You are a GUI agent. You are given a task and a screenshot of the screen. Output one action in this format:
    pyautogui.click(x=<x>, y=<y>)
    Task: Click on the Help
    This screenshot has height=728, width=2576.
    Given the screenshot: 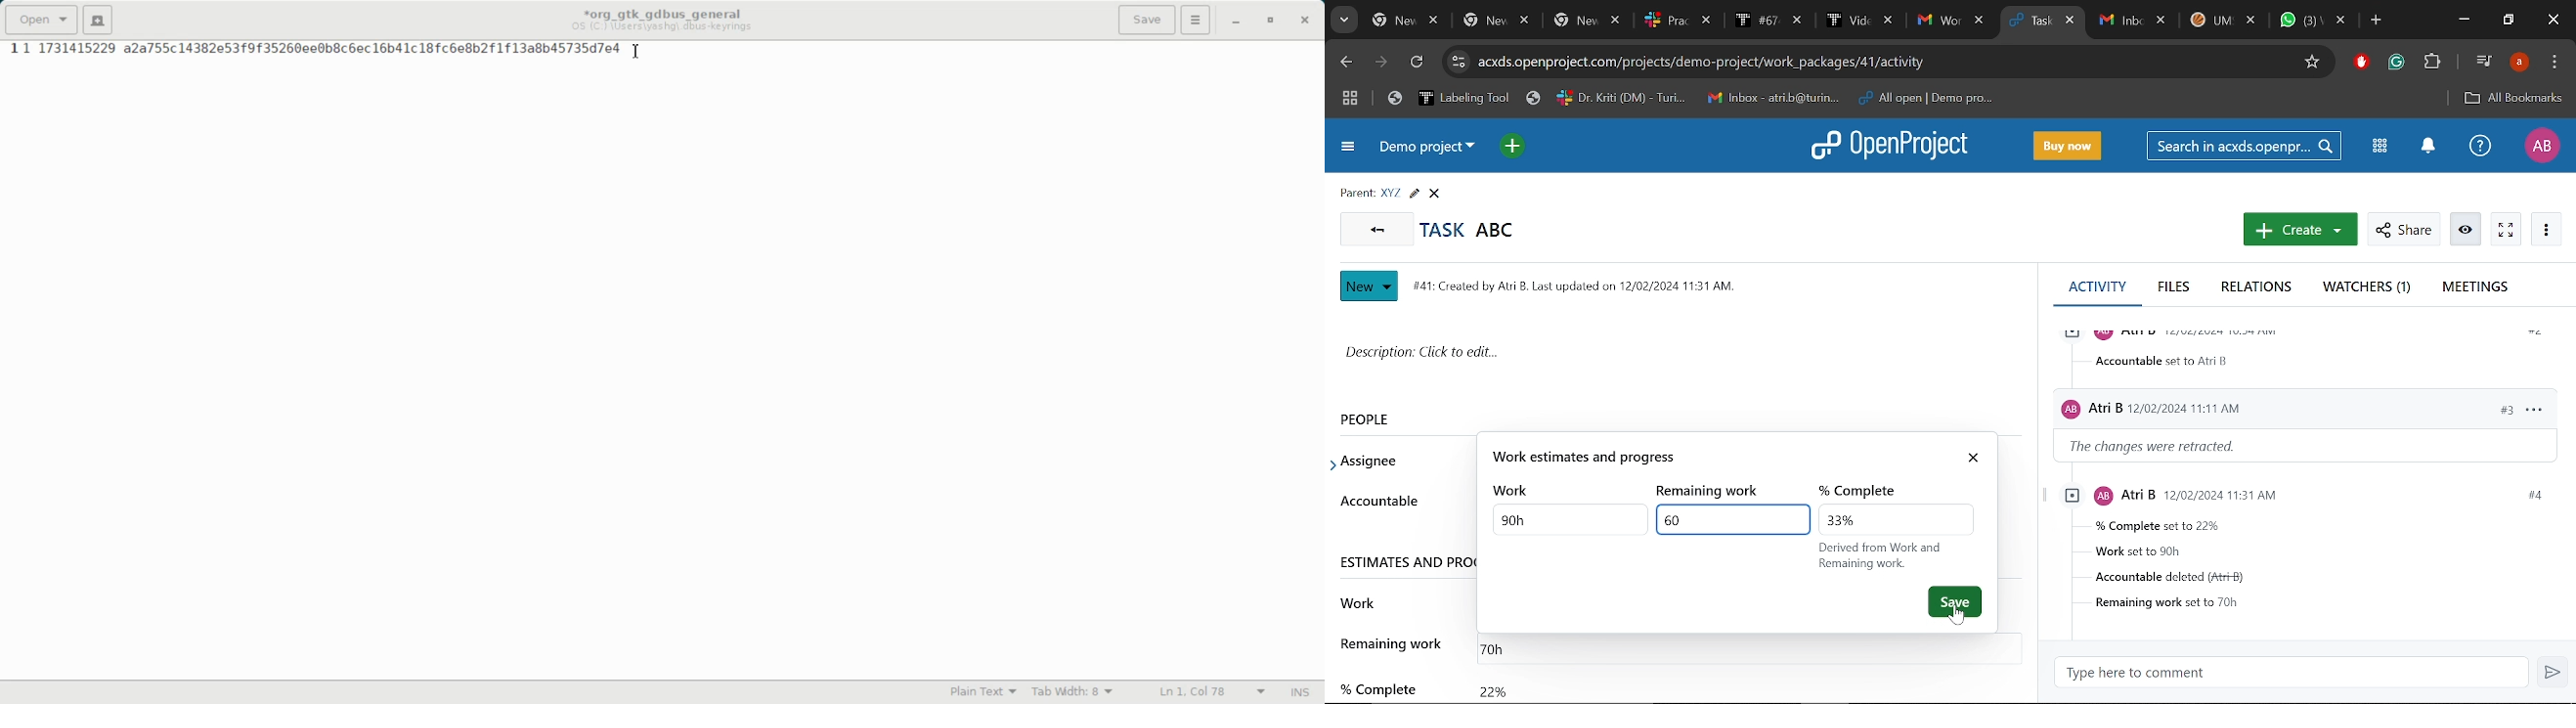 What is the action you would take?
    pyautogui.click(x=2480, y=148)
    